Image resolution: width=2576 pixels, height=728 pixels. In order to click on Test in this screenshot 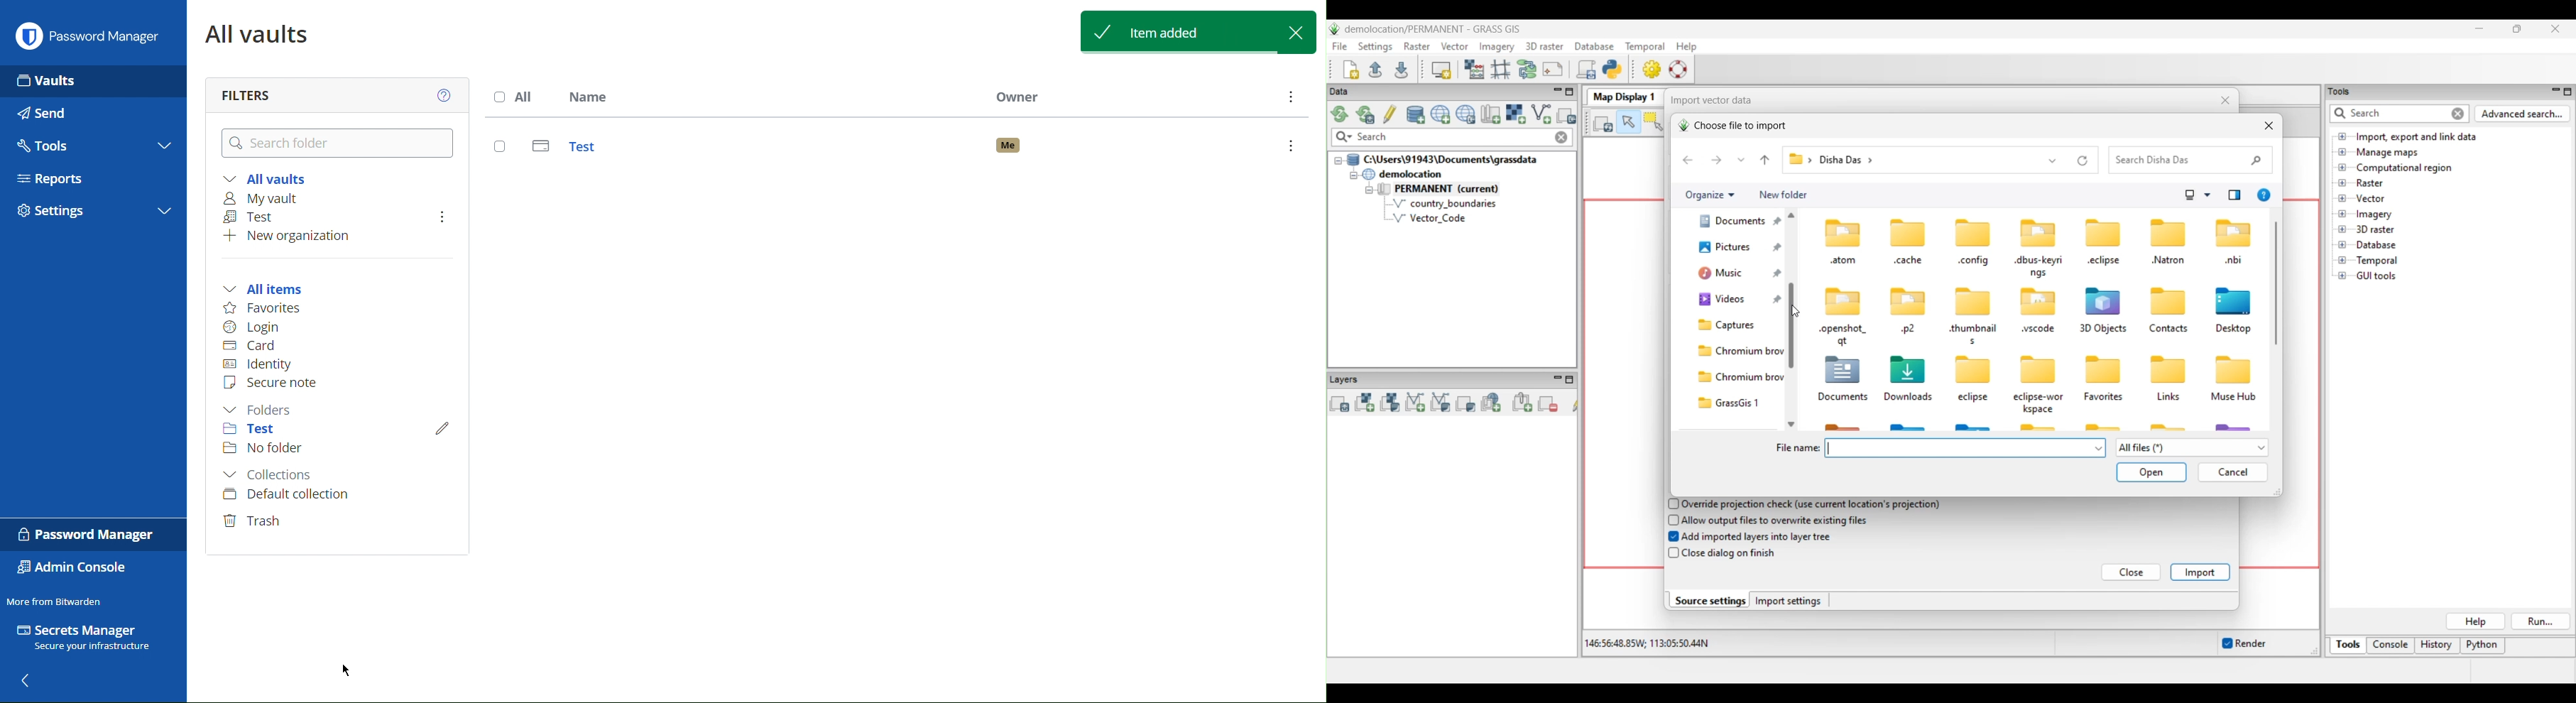, I will do `click(893, 149)`.